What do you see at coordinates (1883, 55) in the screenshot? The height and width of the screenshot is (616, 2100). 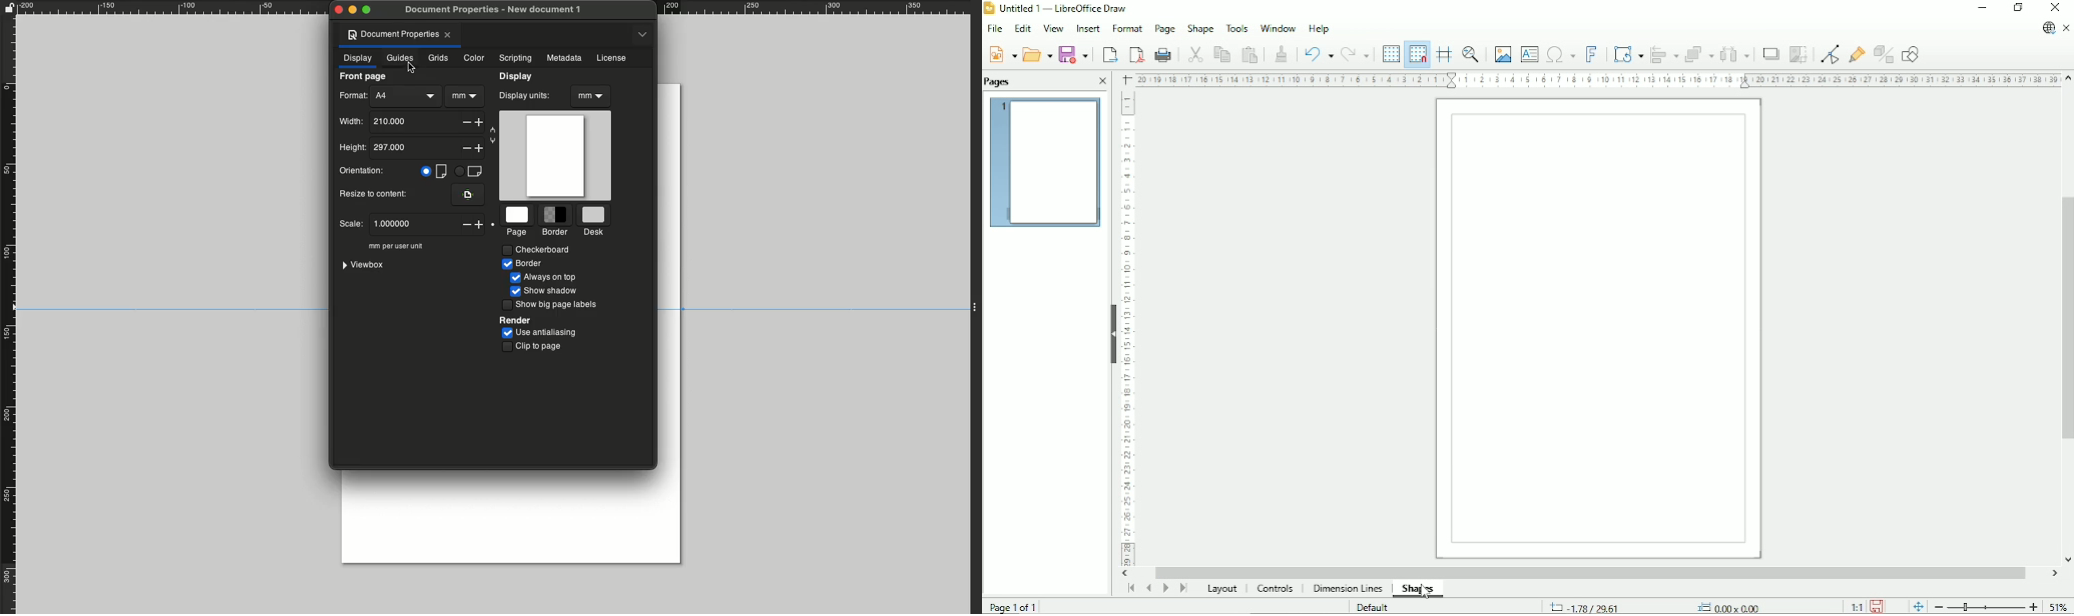 I see `Toggle extrusion` at bounding box center [1883, 55].